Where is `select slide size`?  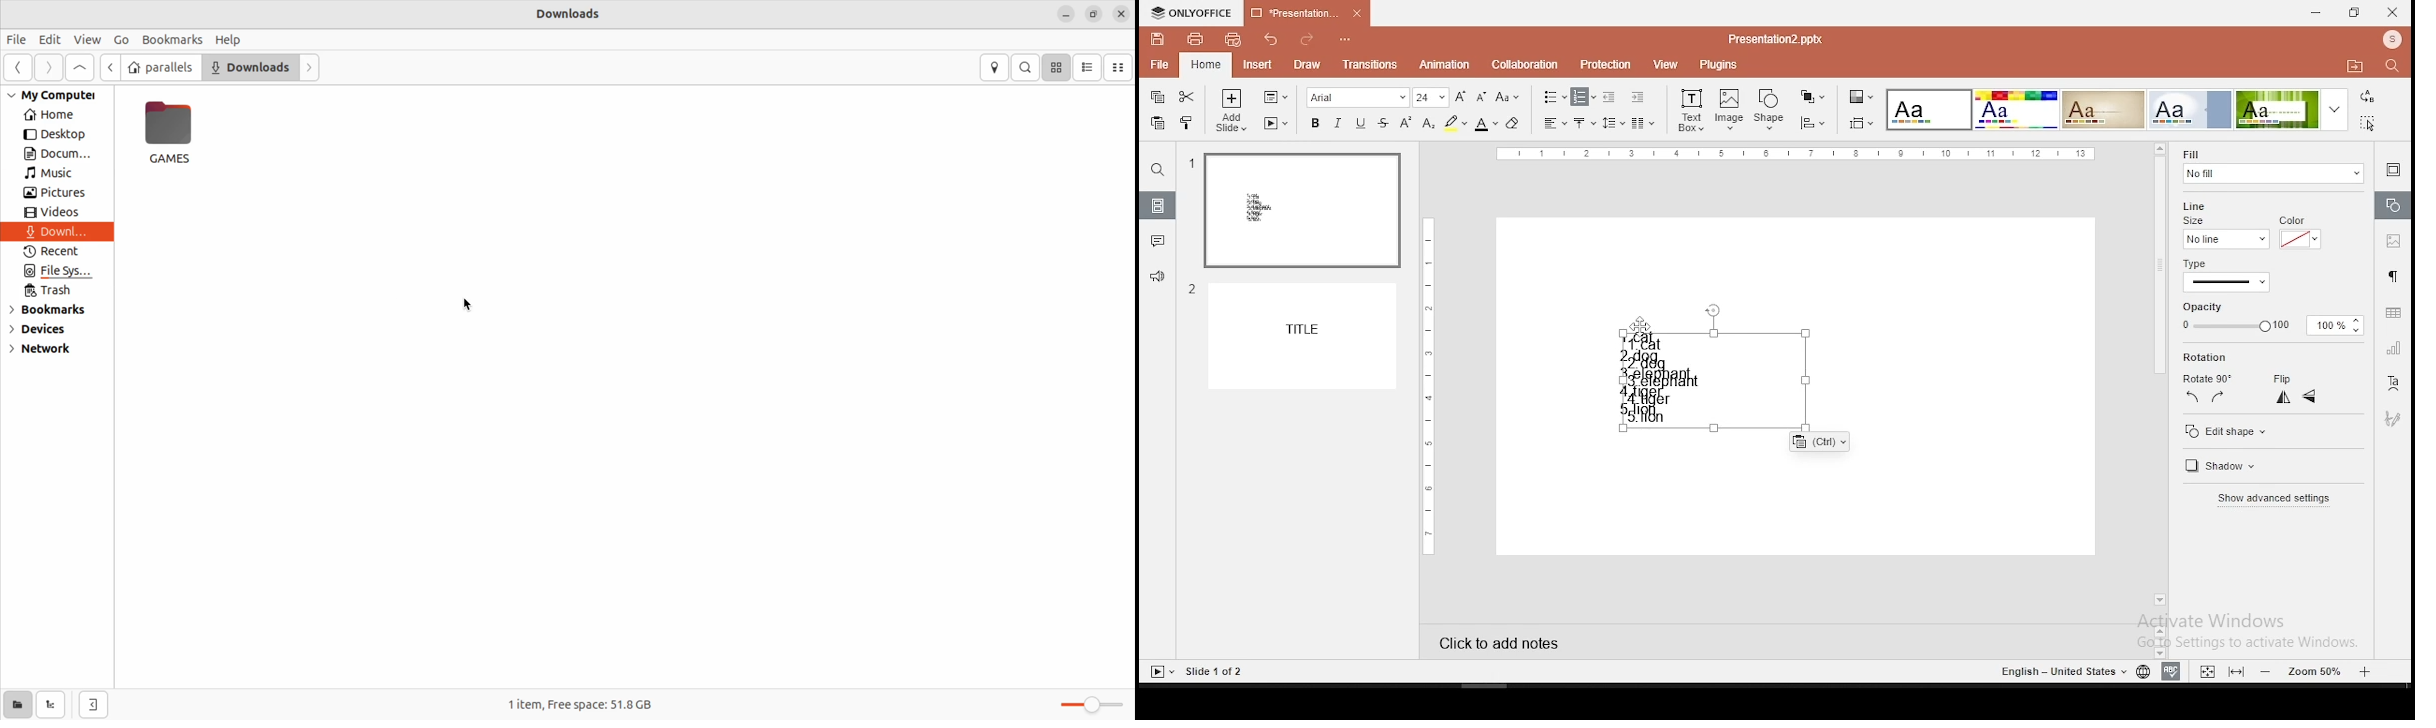 select slide size is located at coordinates (1862, 122).